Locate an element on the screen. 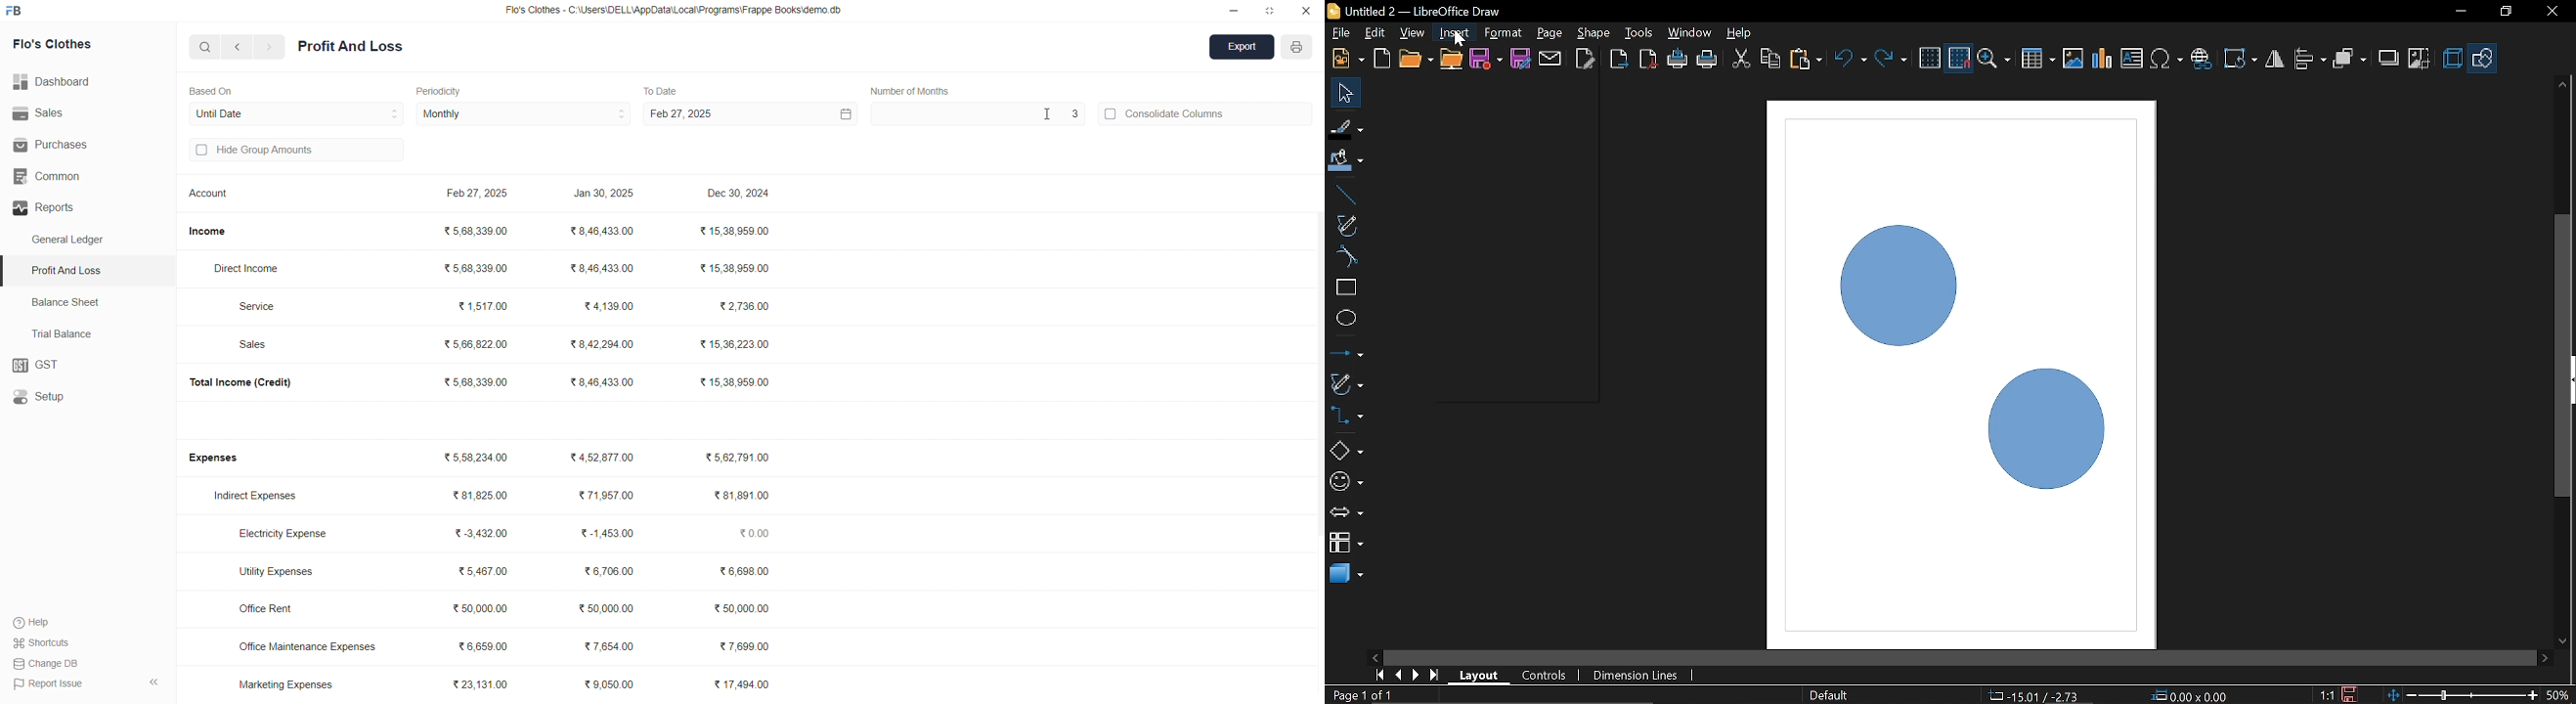 This screenshot has height=728, width=2576. ₹8,46,433.00 is located at coordinates (603, 382).